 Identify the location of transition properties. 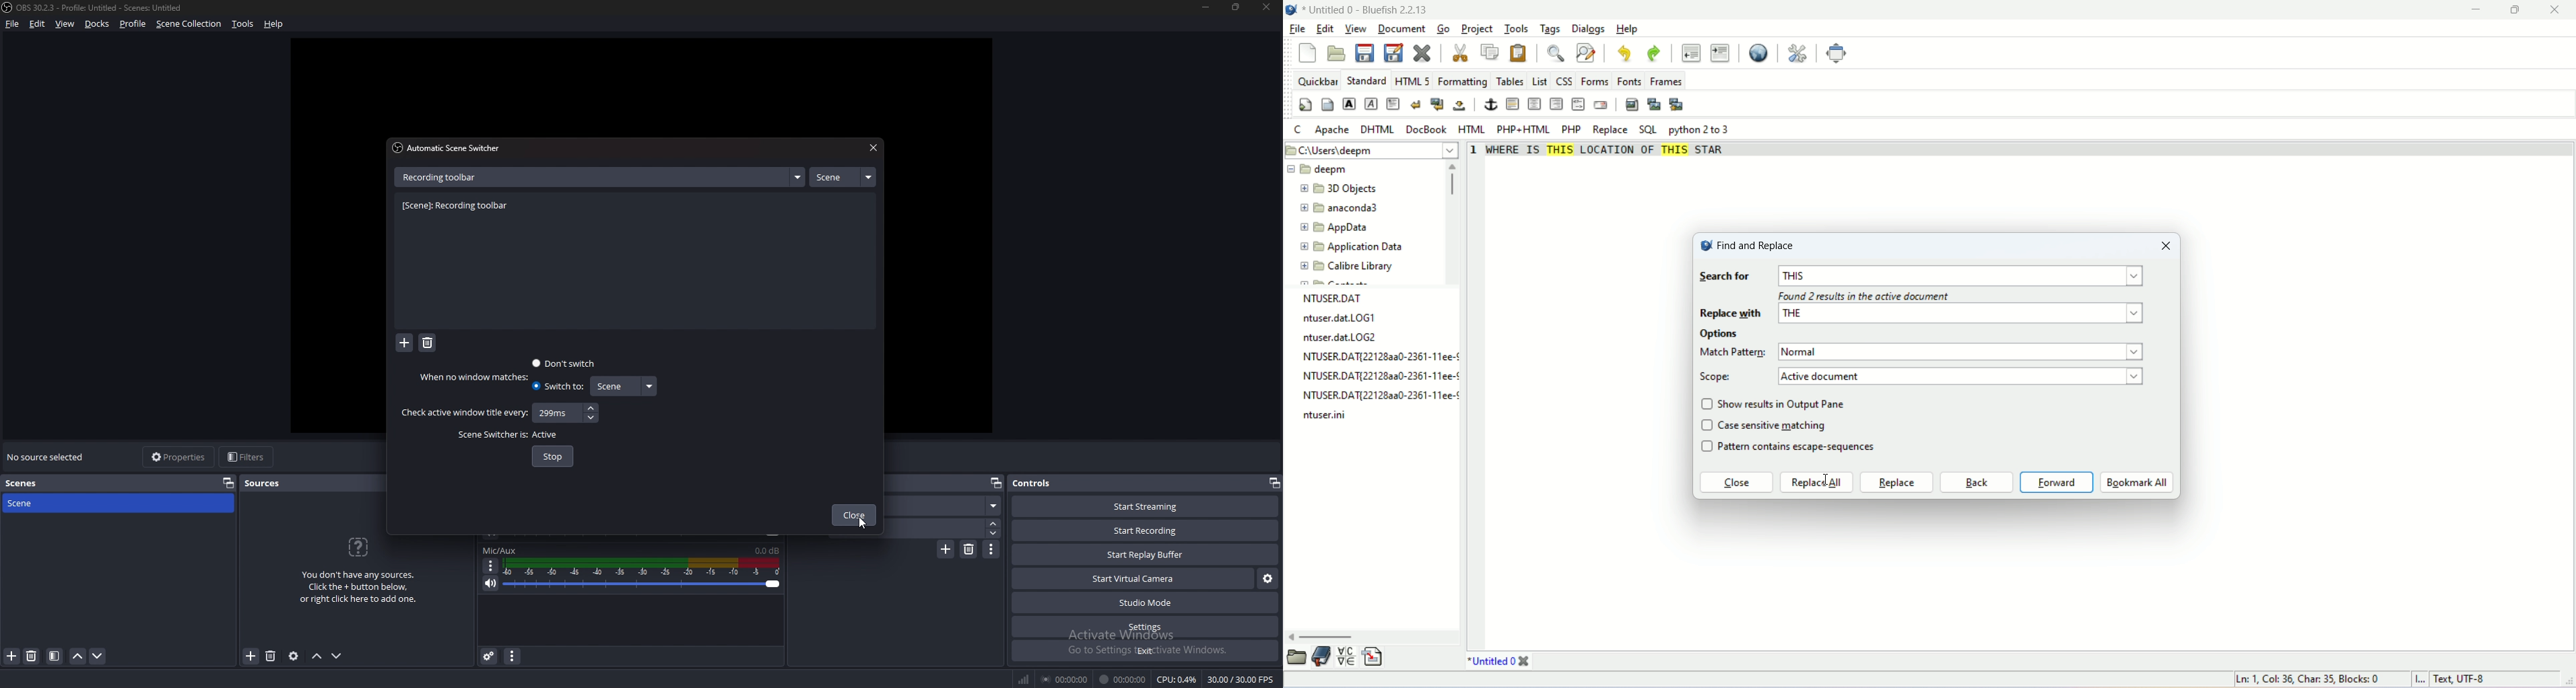
(992, 549).